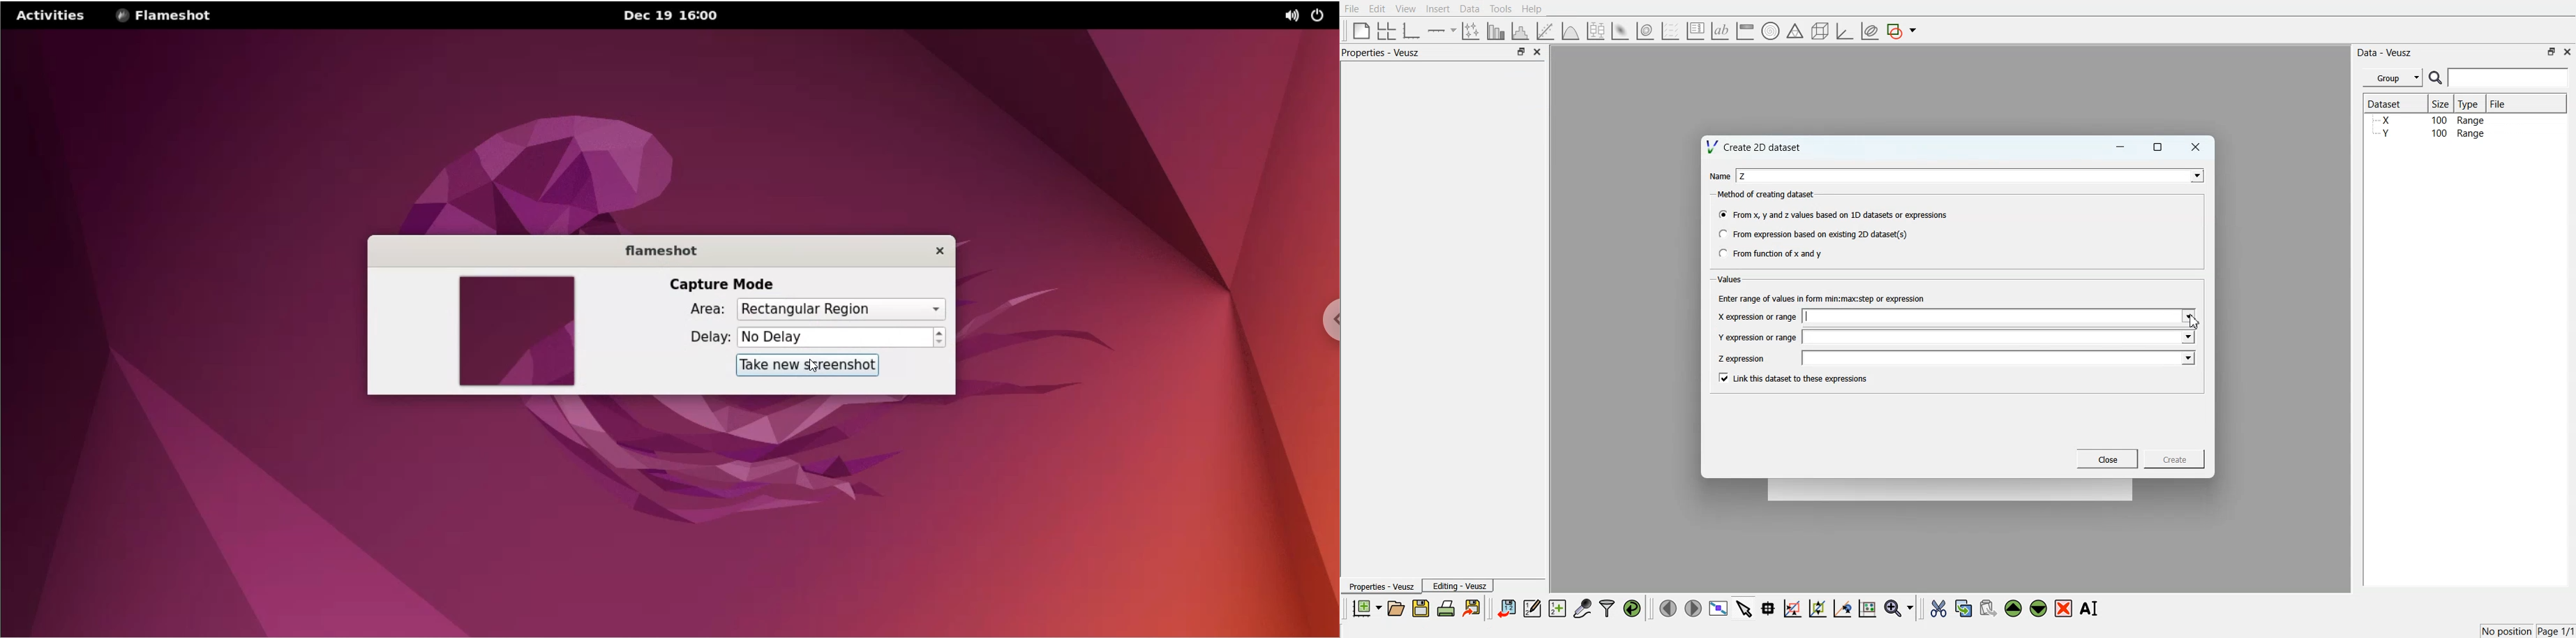 The height and width of the screenshot is (644, 2576). Describe the element at coordinates (1421, 608) in the screenshot. I see `Save the document` at that location.